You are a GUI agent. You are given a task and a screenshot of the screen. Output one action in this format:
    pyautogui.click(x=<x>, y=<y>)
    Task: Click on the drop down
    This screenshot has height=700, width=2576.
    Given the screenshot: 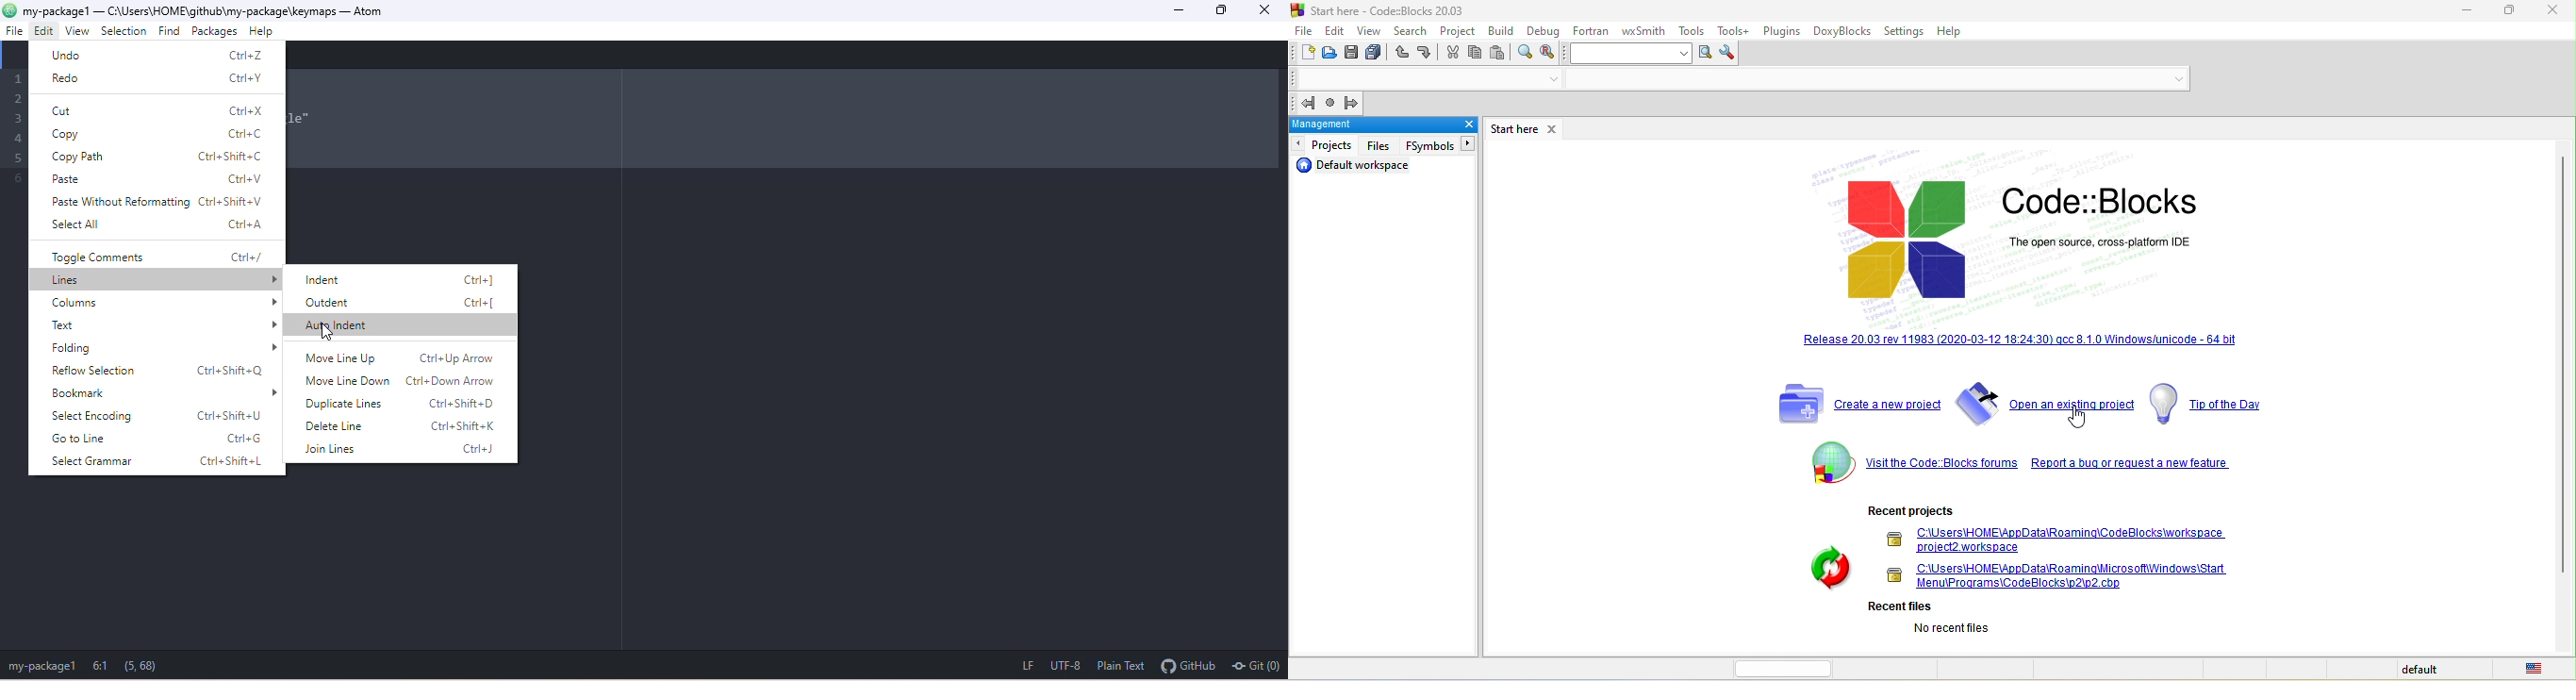 What is the action you would take?
    pyautogui.click(x=1549, y=79)
    